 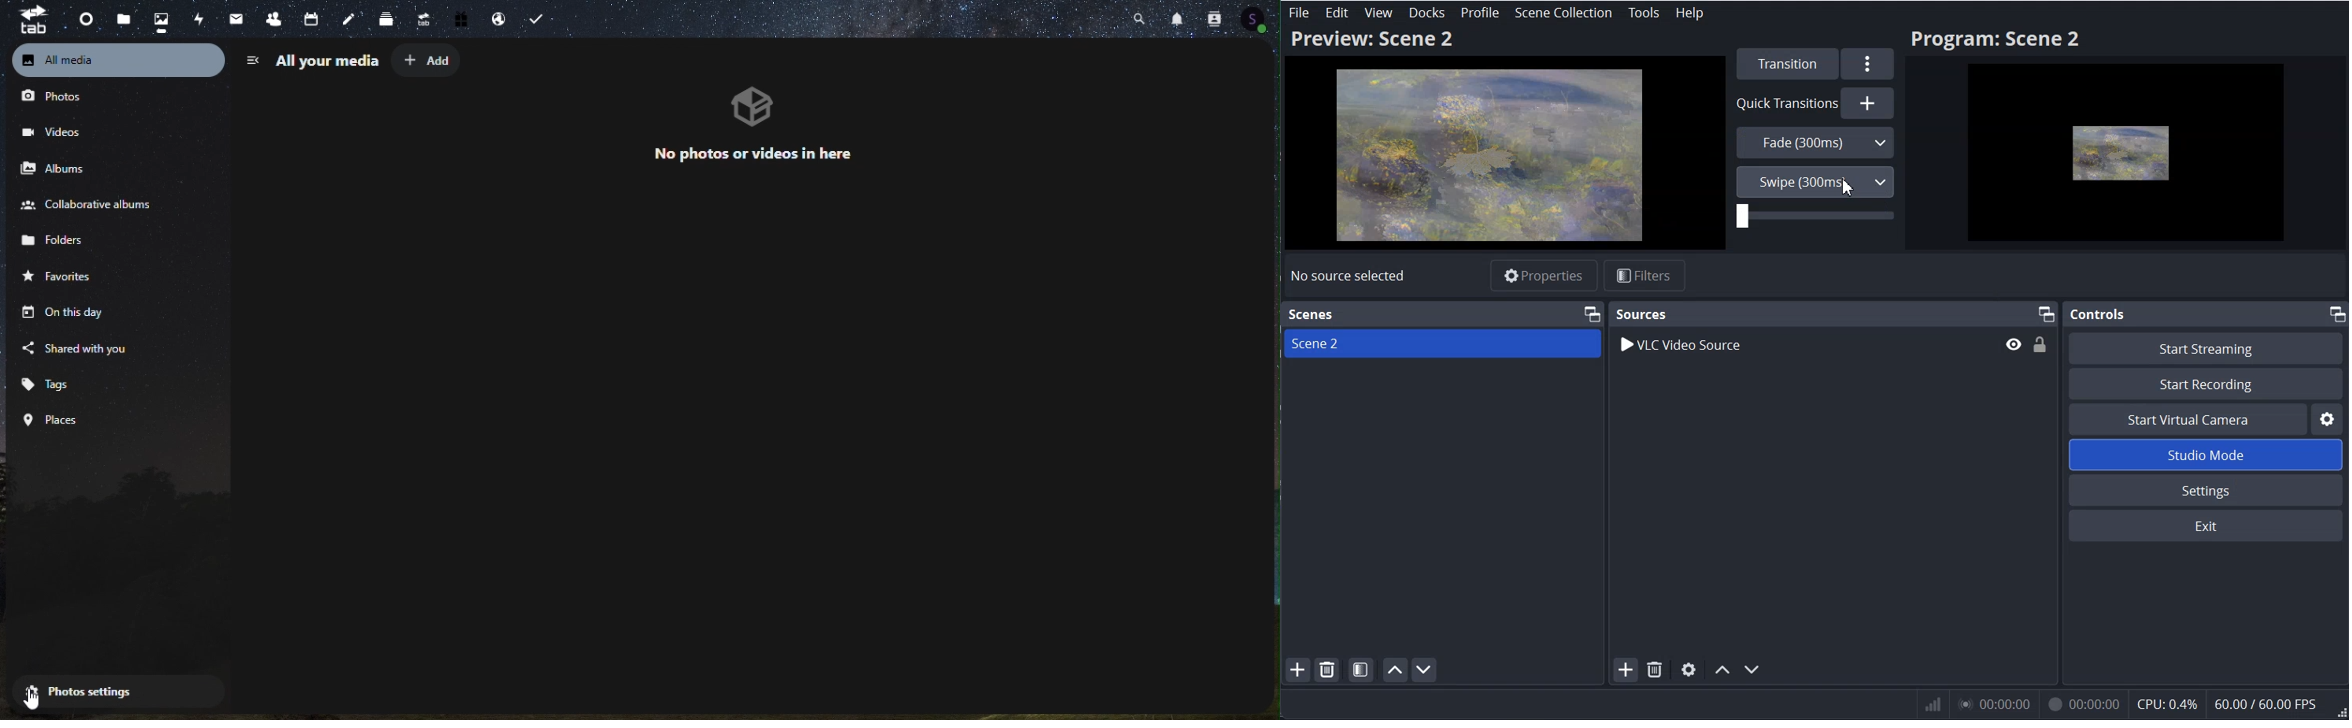 What do you see at coordinates (1394, 670) in the screenshot?
I see `Move scene up` at bounding box center [1394, 670].